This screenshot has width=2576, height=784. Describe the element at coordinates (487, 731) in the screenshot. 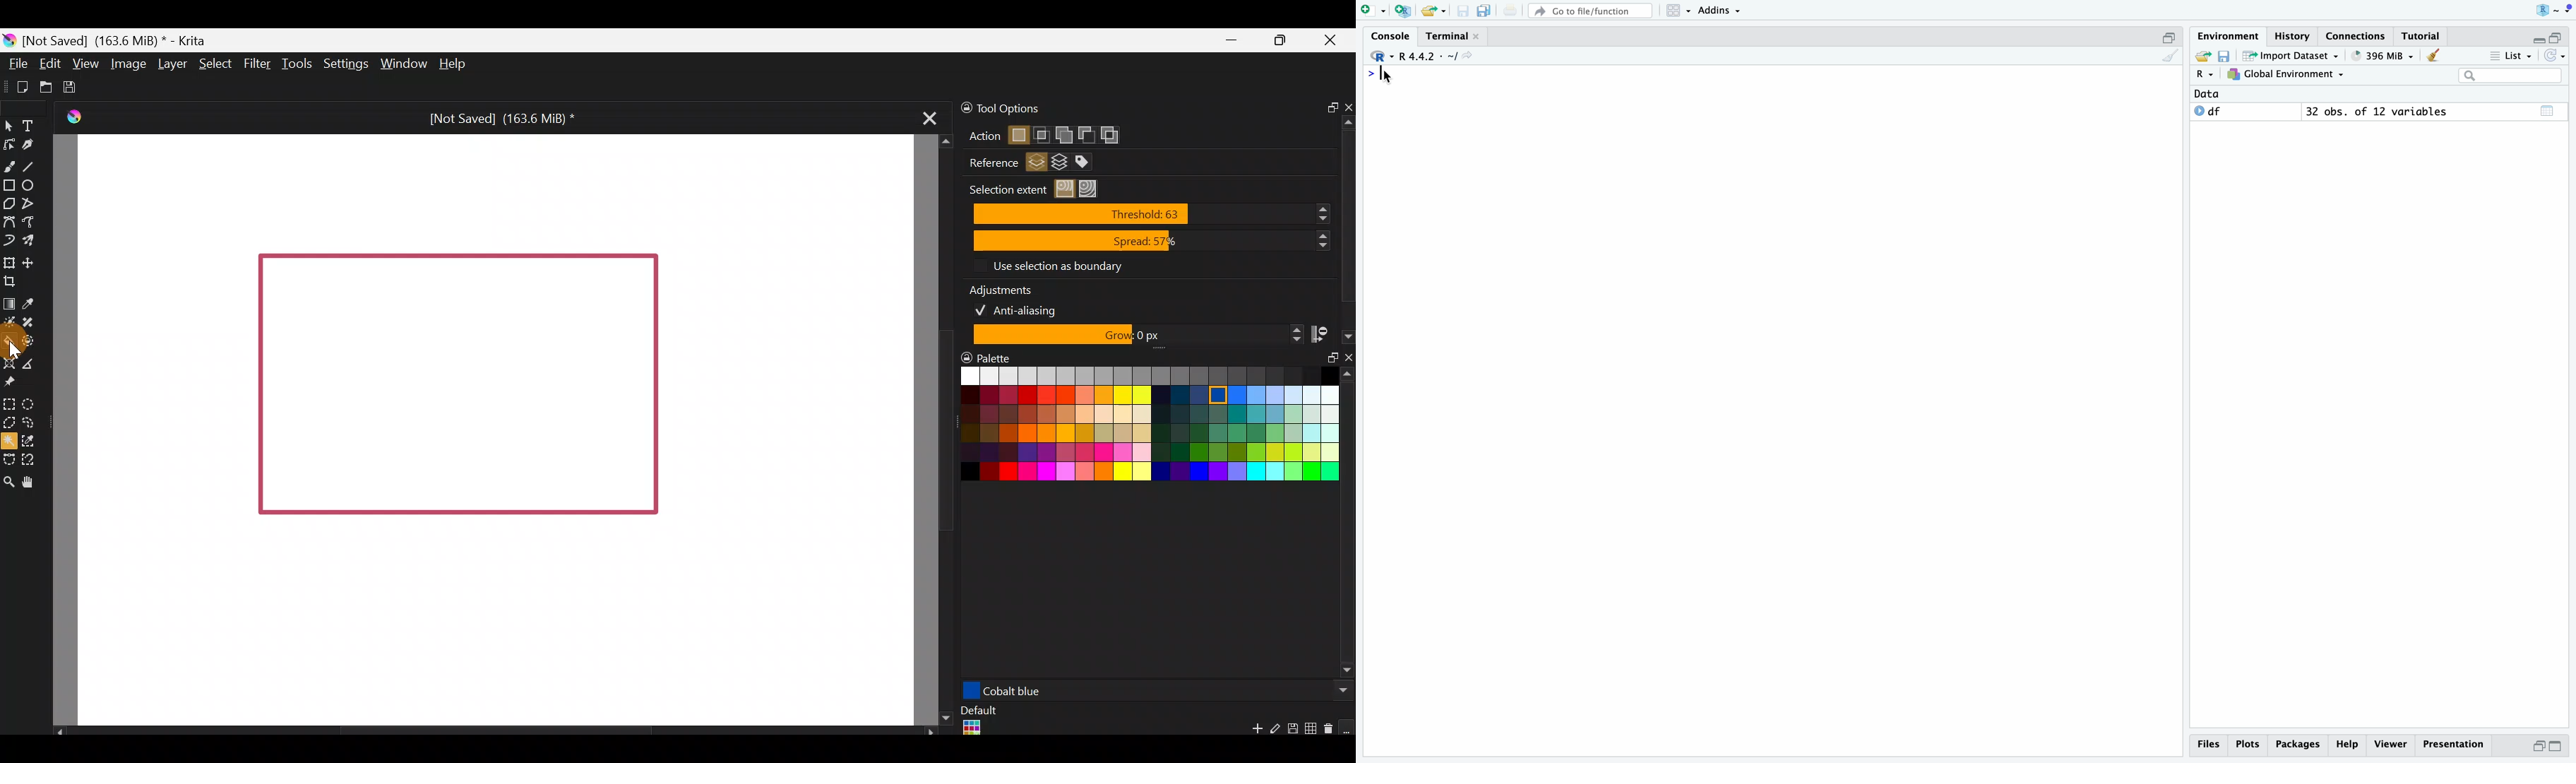

I see `Scroll bar` at that location.